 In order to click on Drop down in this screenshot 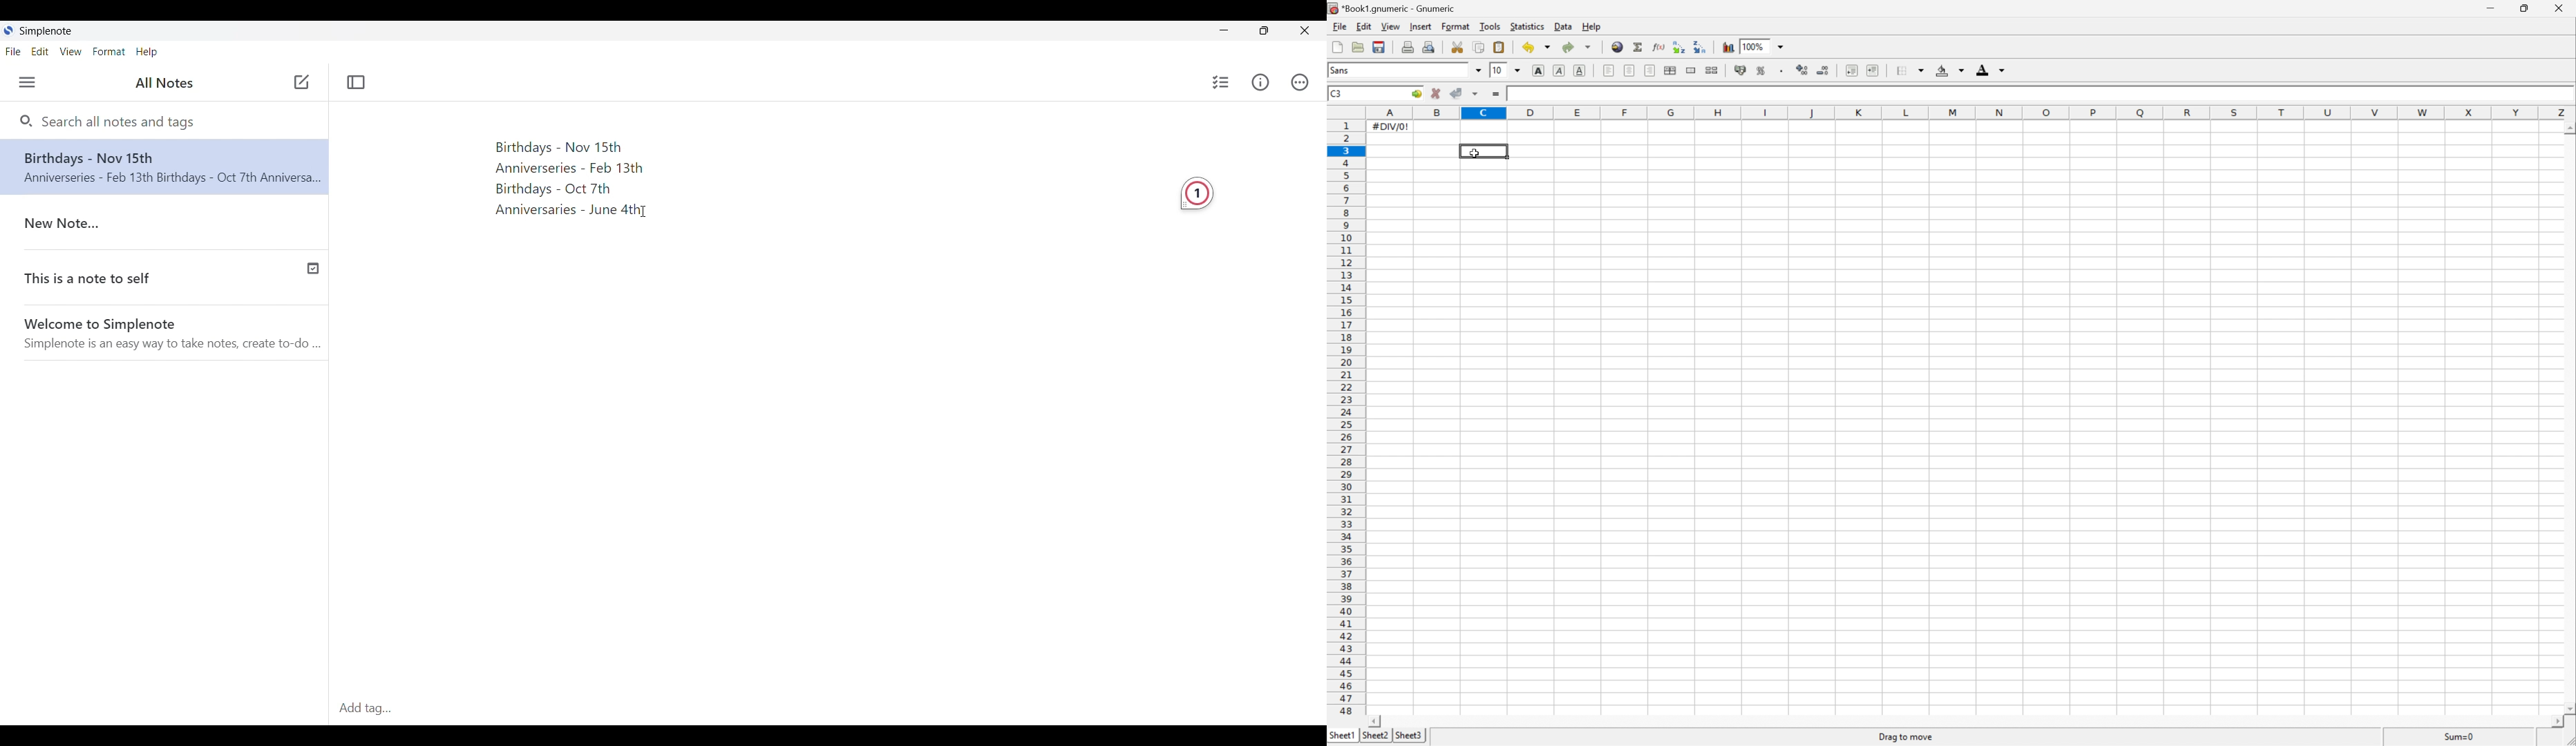, I will do `click(1920, 70)`.